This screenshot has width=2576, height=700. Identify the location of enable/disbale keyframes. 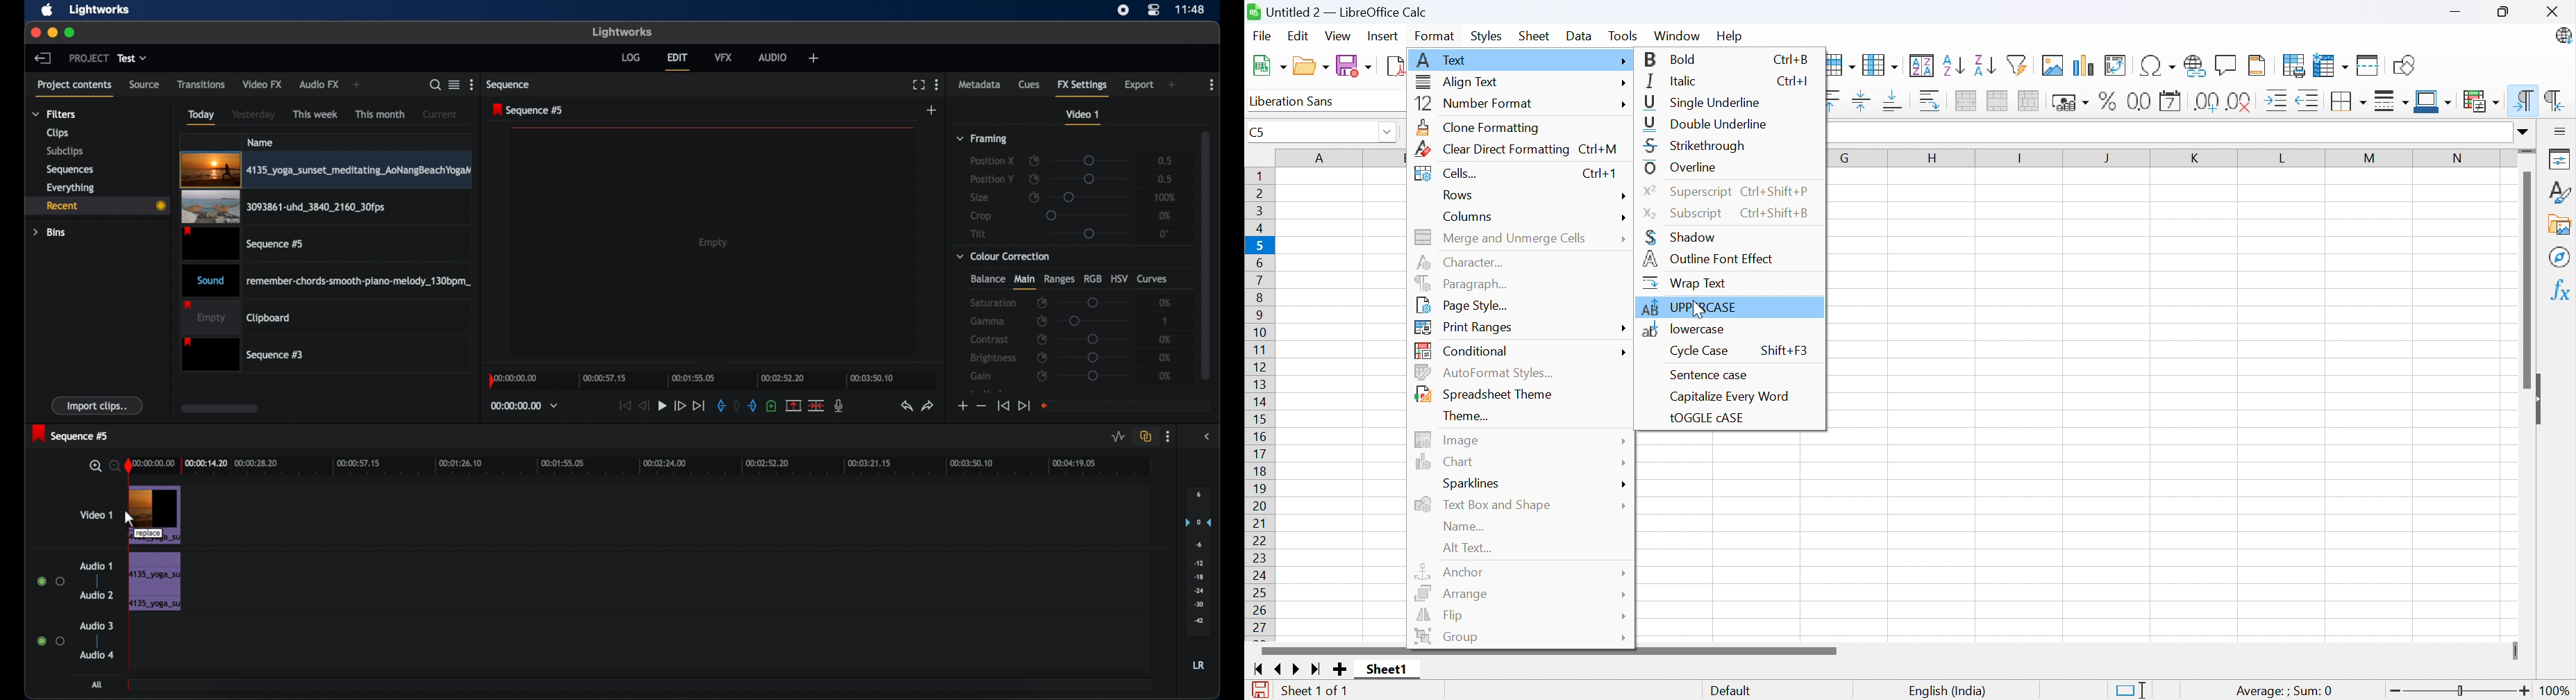
(1043, 301).